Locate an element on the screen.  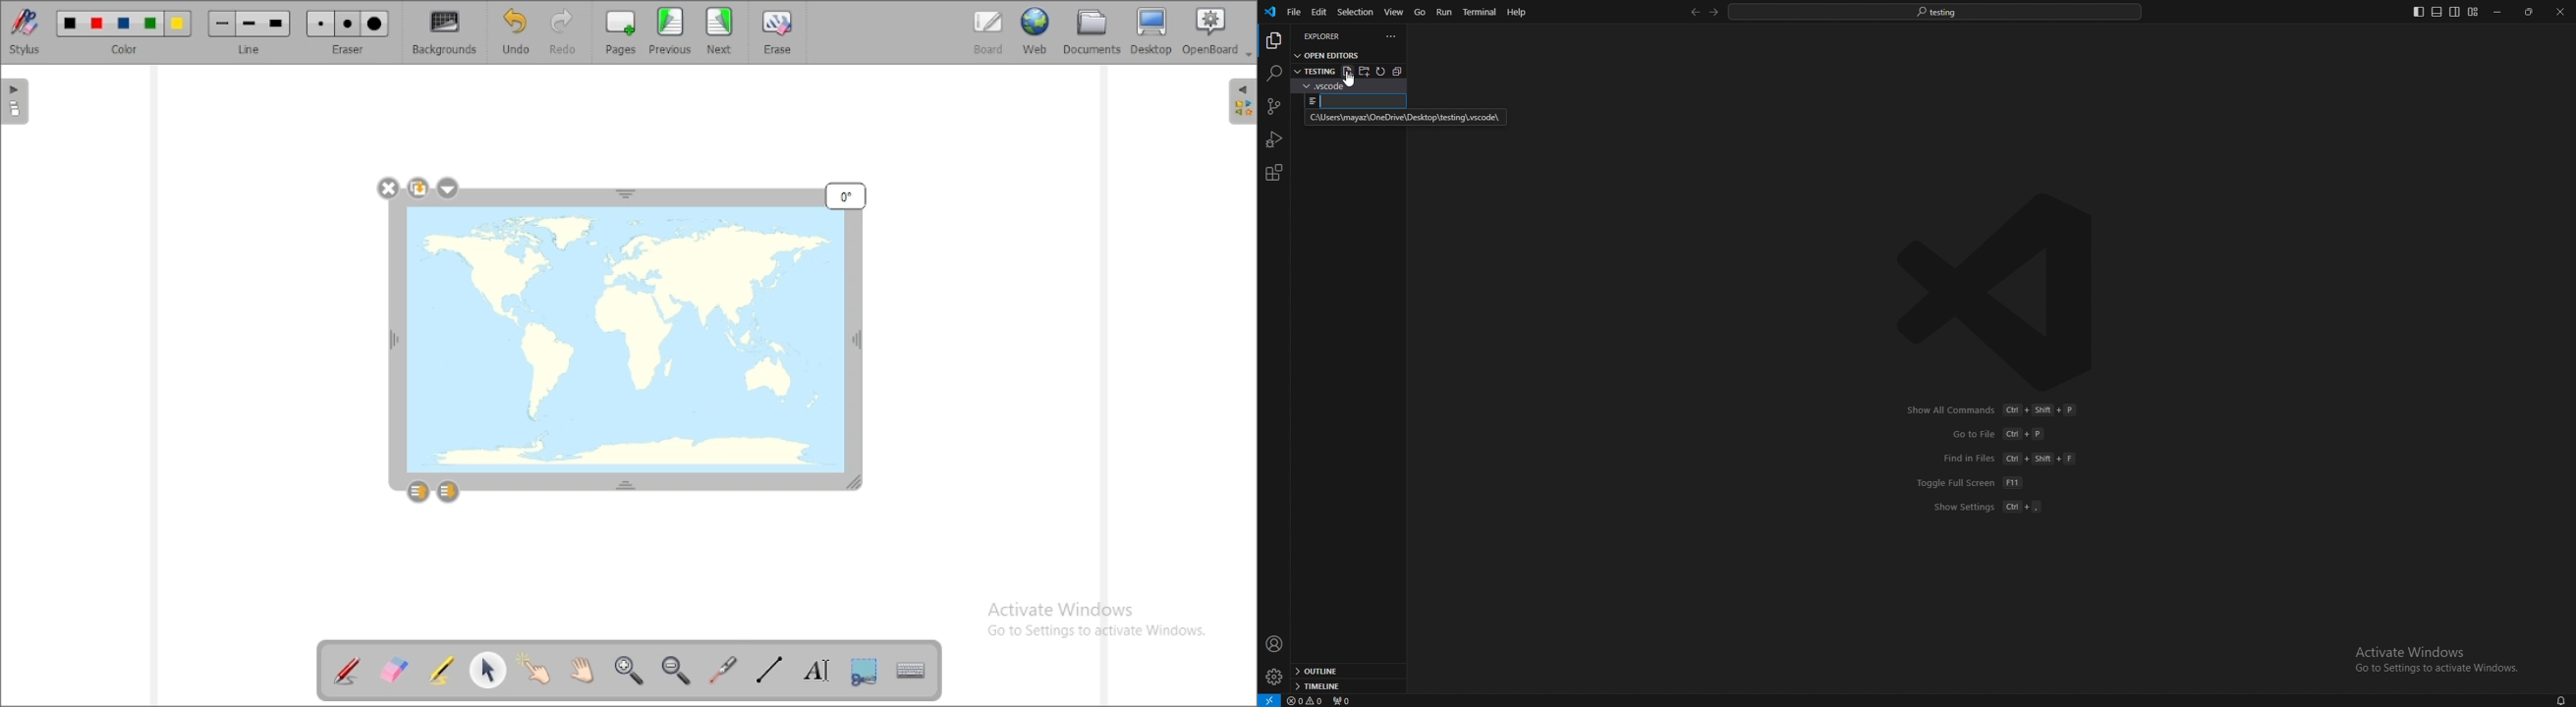
terminal is located at coordinates (1482, 12).